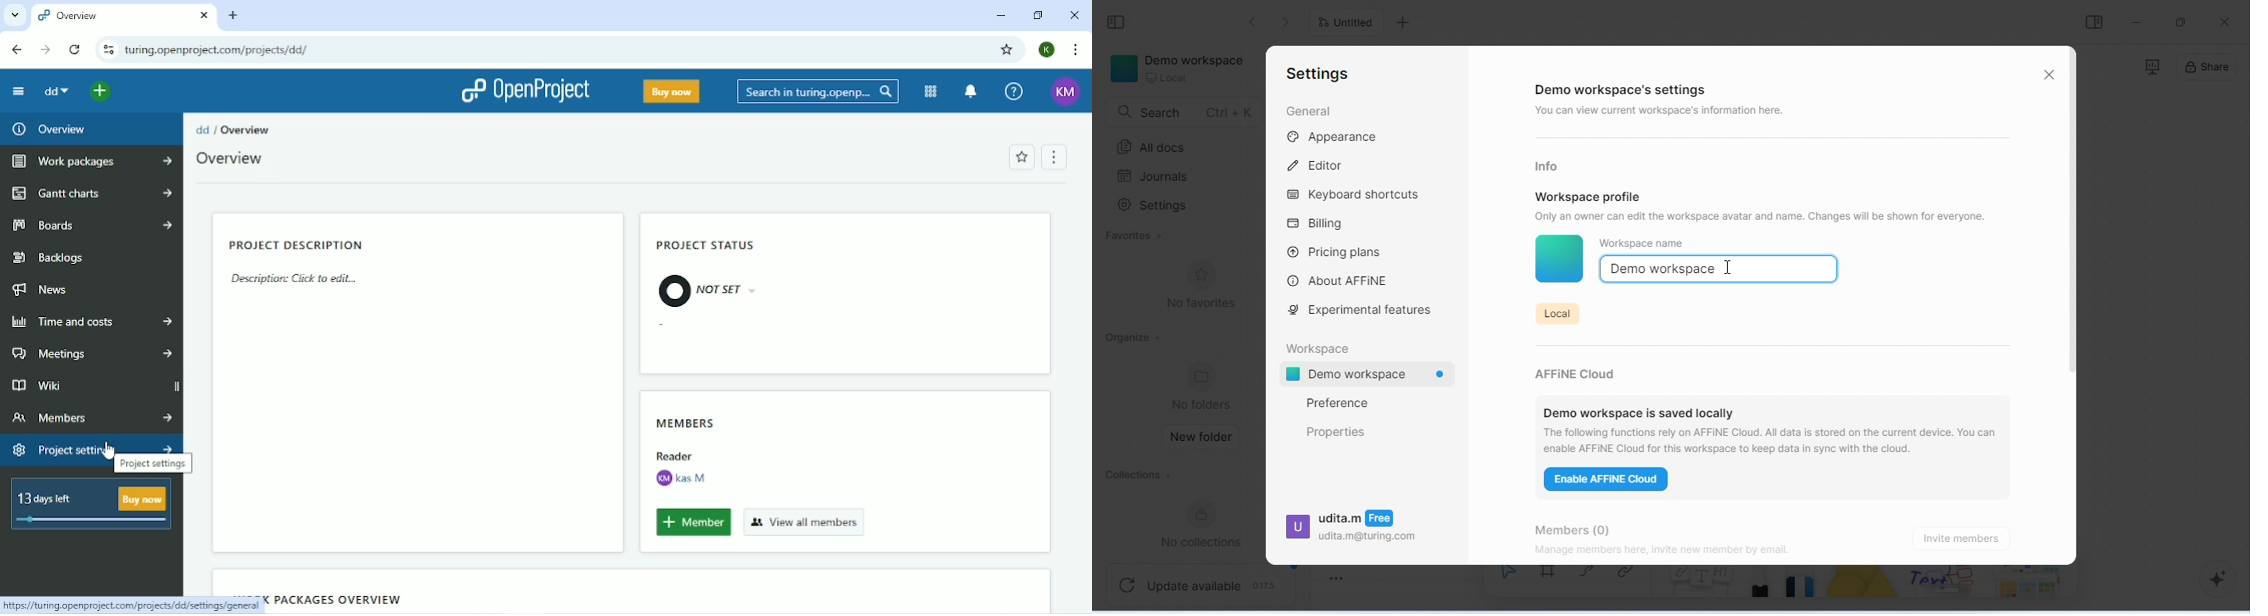 This screenshot has width=2268, height=616. I want to click on Buy now, so click(672, 92).